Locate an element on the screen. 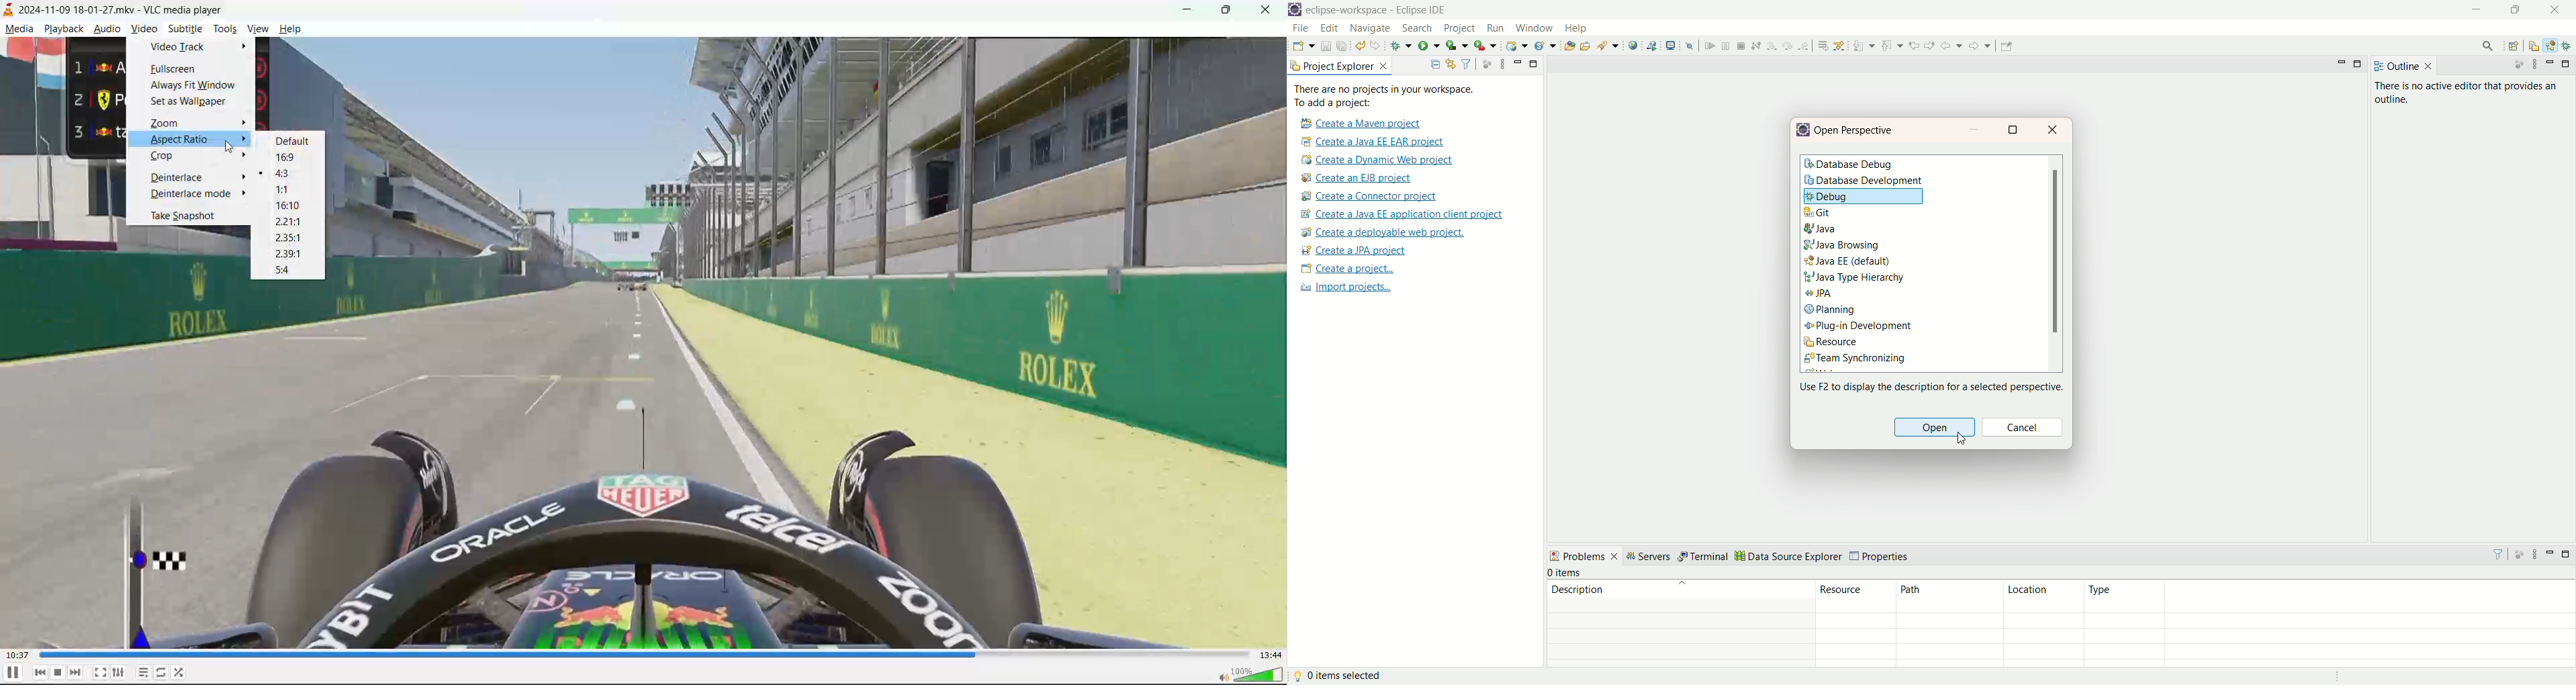  previous edit location is located at coordinates (1930, 46).